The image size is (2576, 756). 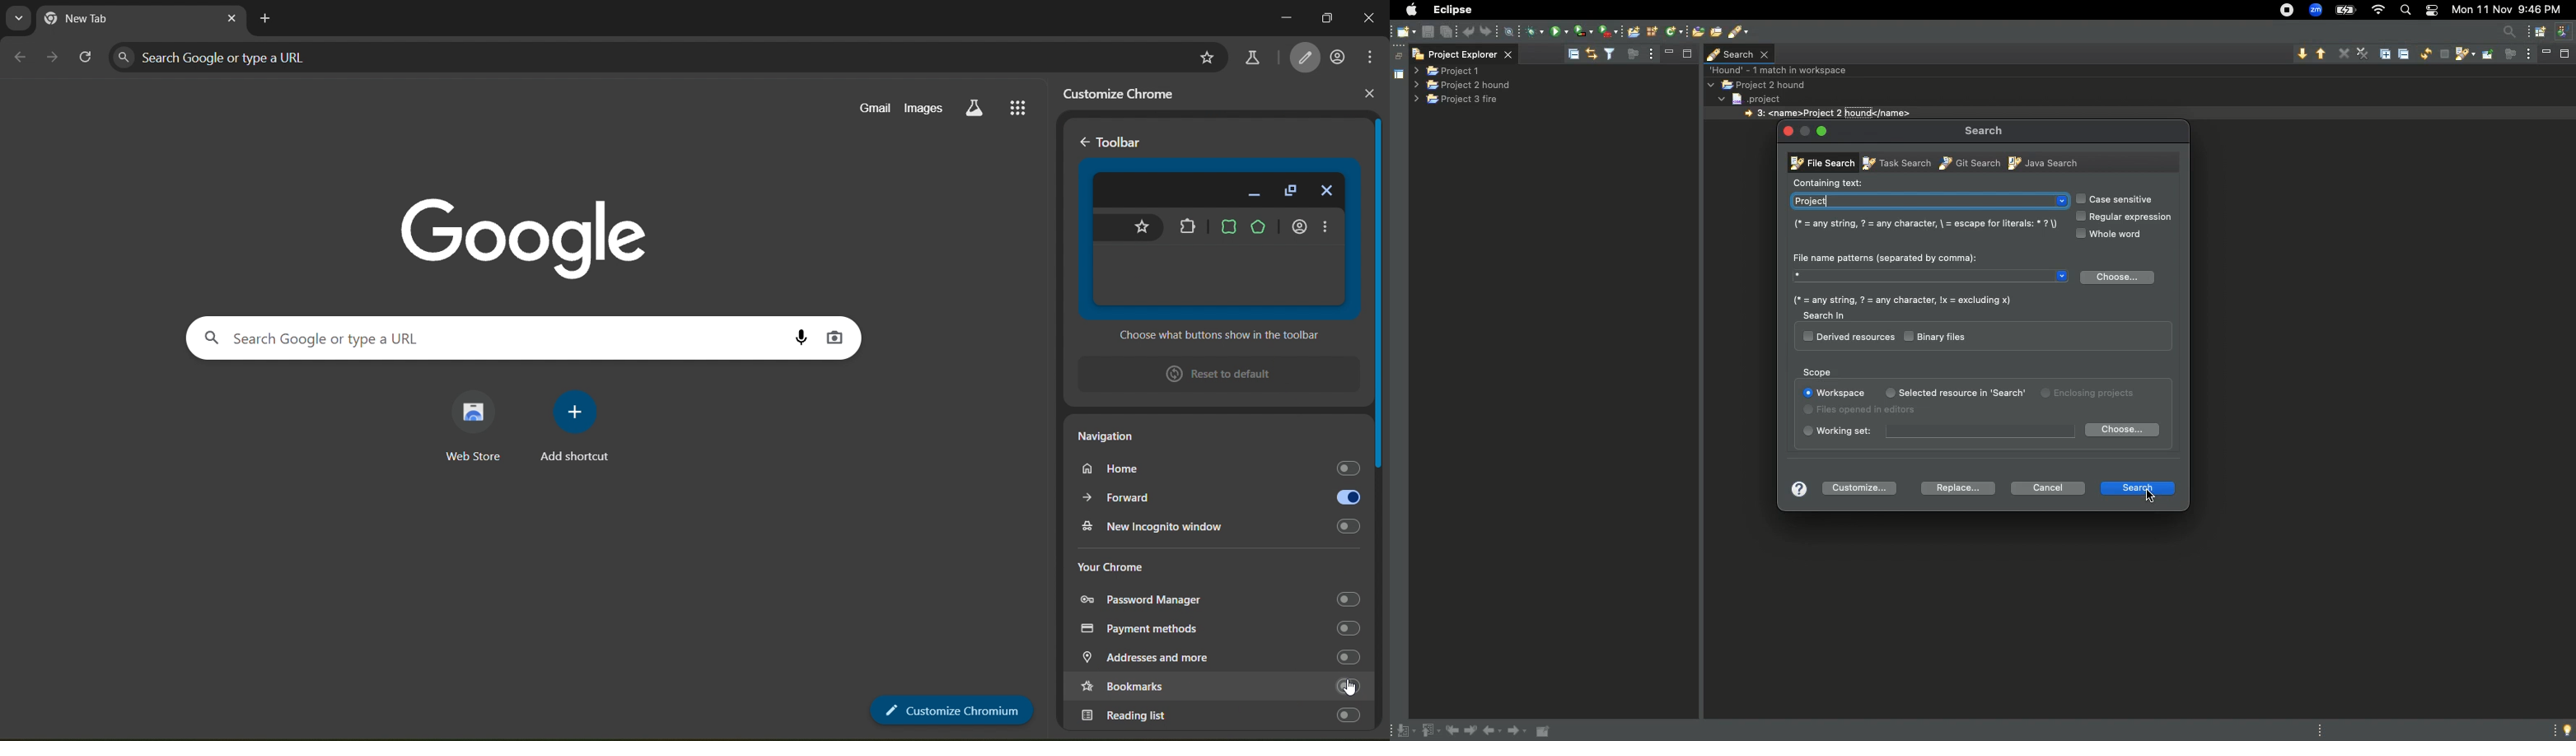 What do you see at coordinates (950, 712) in the screenshot?
I see `customize chrome` at bounding box center [950, 712].